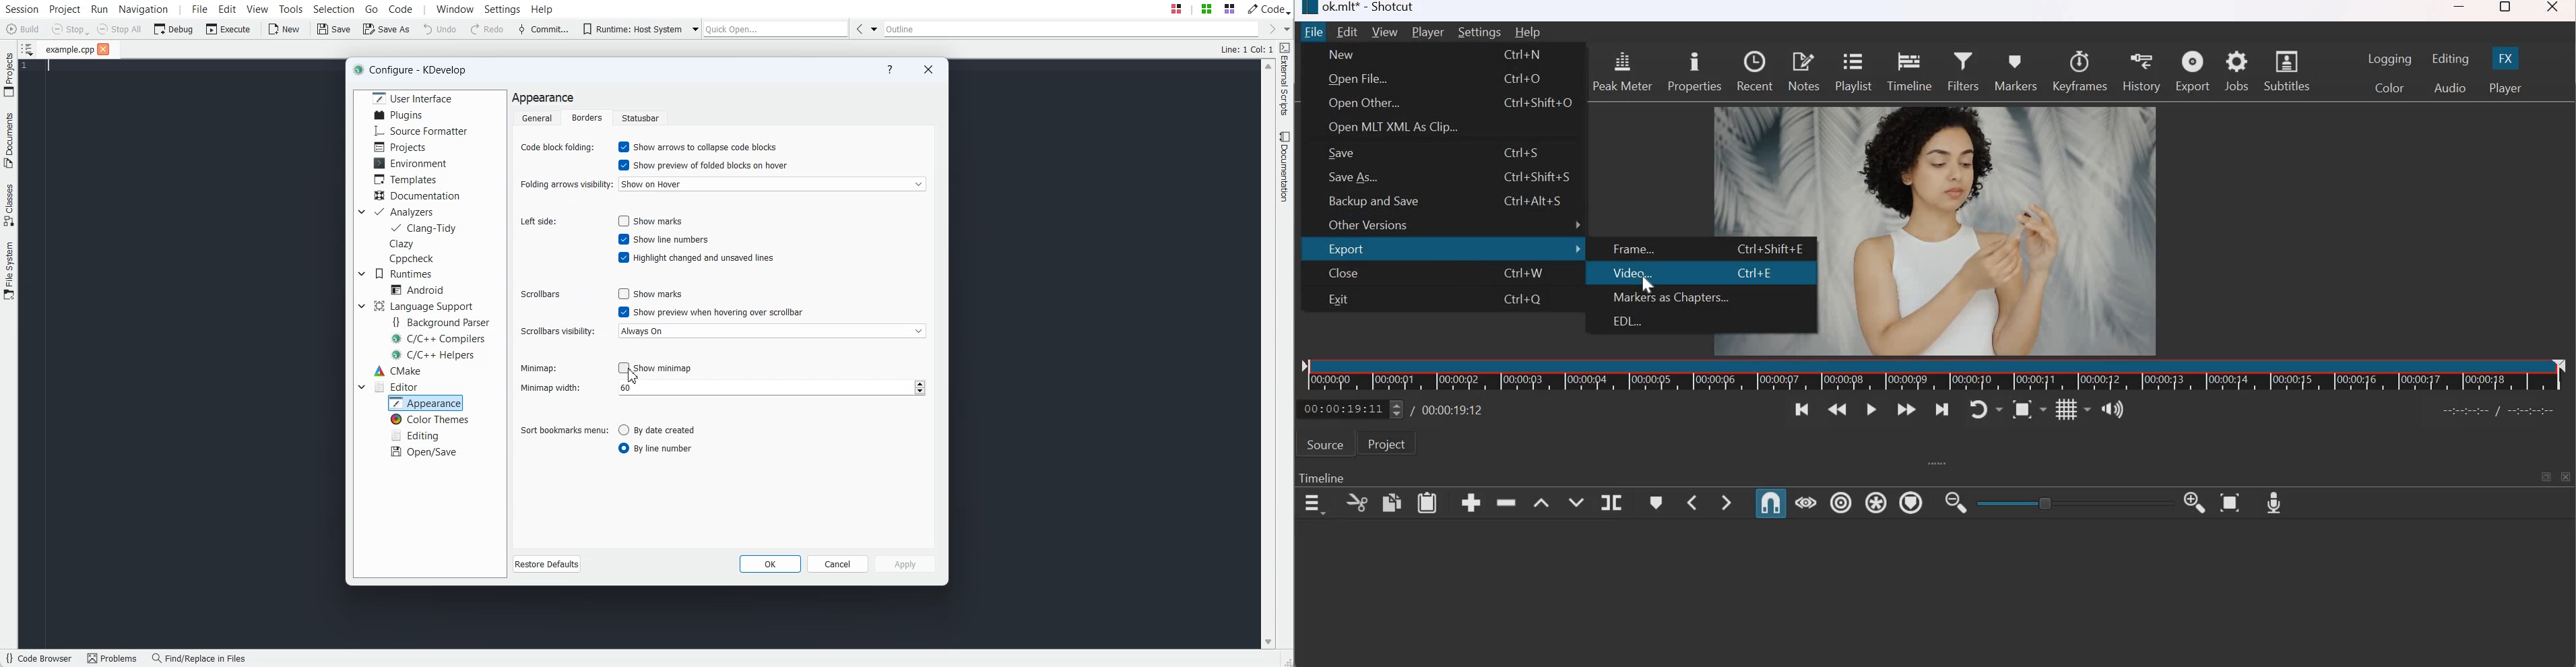 The image size is (2576, 672). What do you see at coordinates (1427, 503) in the screenshot?
I see `paste` at bounding box center [1427, 503].